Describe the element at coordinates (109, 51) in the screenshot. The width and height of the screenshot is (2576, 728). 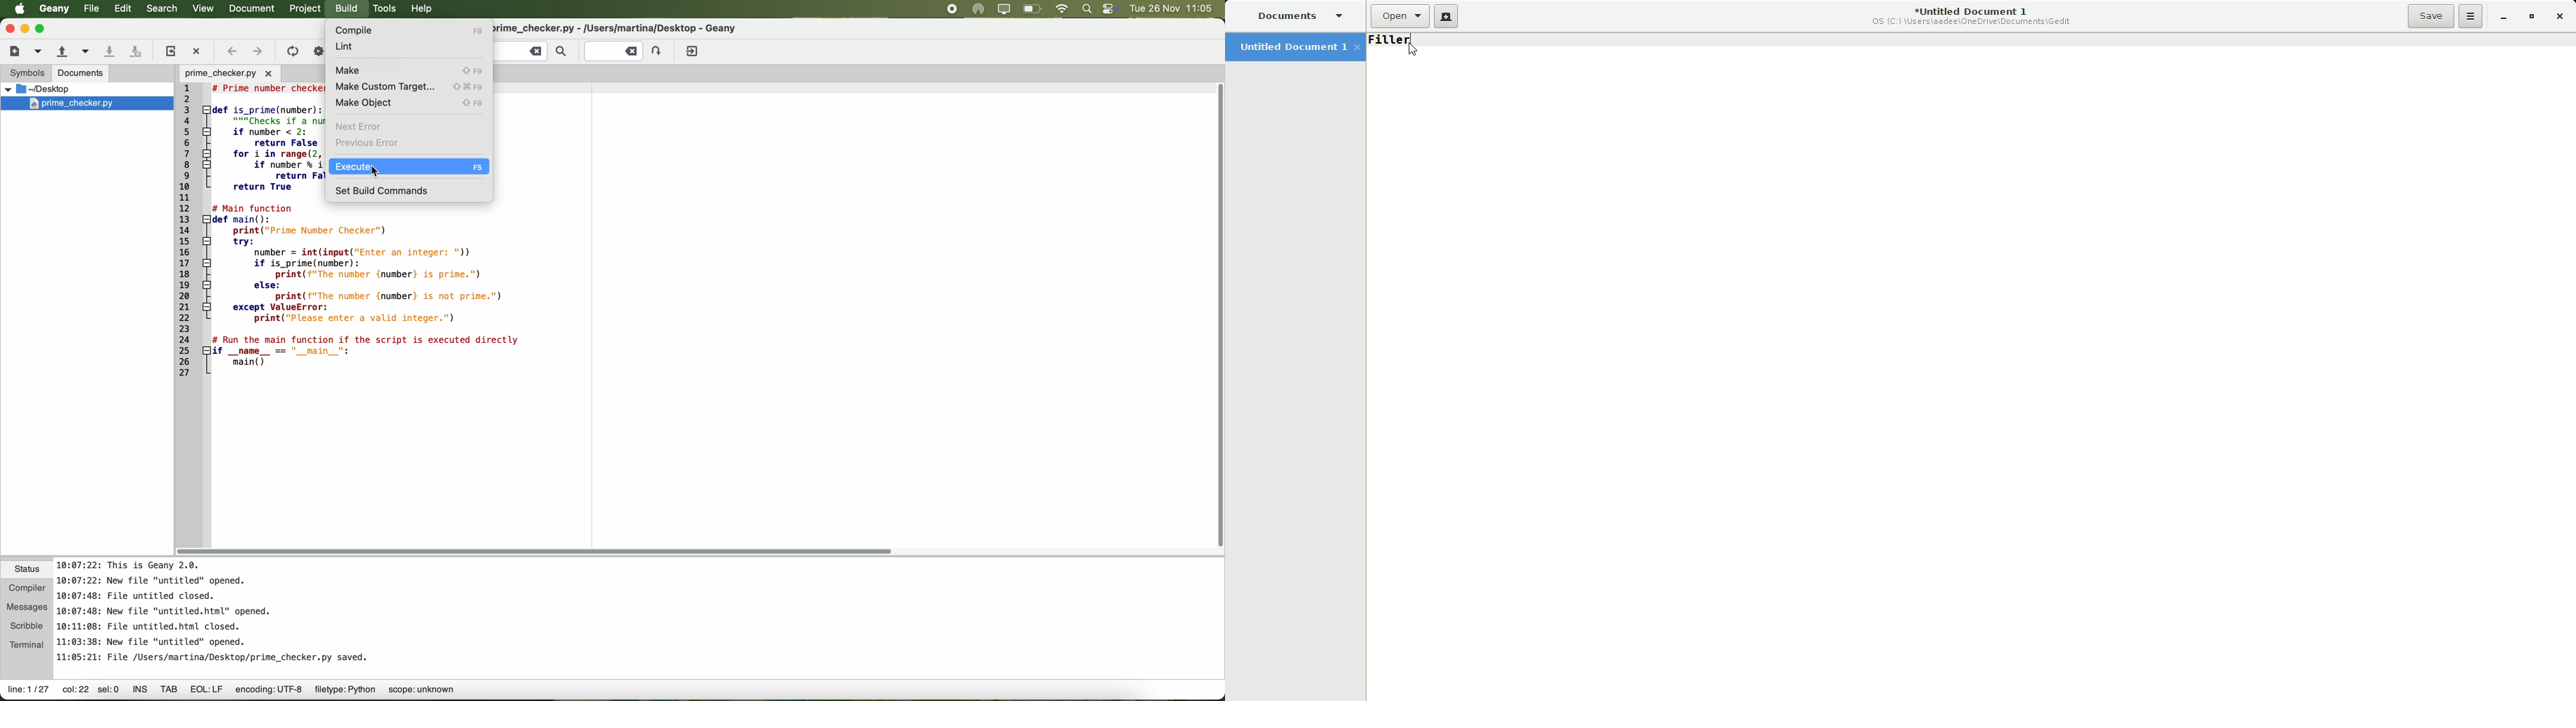
I see `click on save the current file` at that location.